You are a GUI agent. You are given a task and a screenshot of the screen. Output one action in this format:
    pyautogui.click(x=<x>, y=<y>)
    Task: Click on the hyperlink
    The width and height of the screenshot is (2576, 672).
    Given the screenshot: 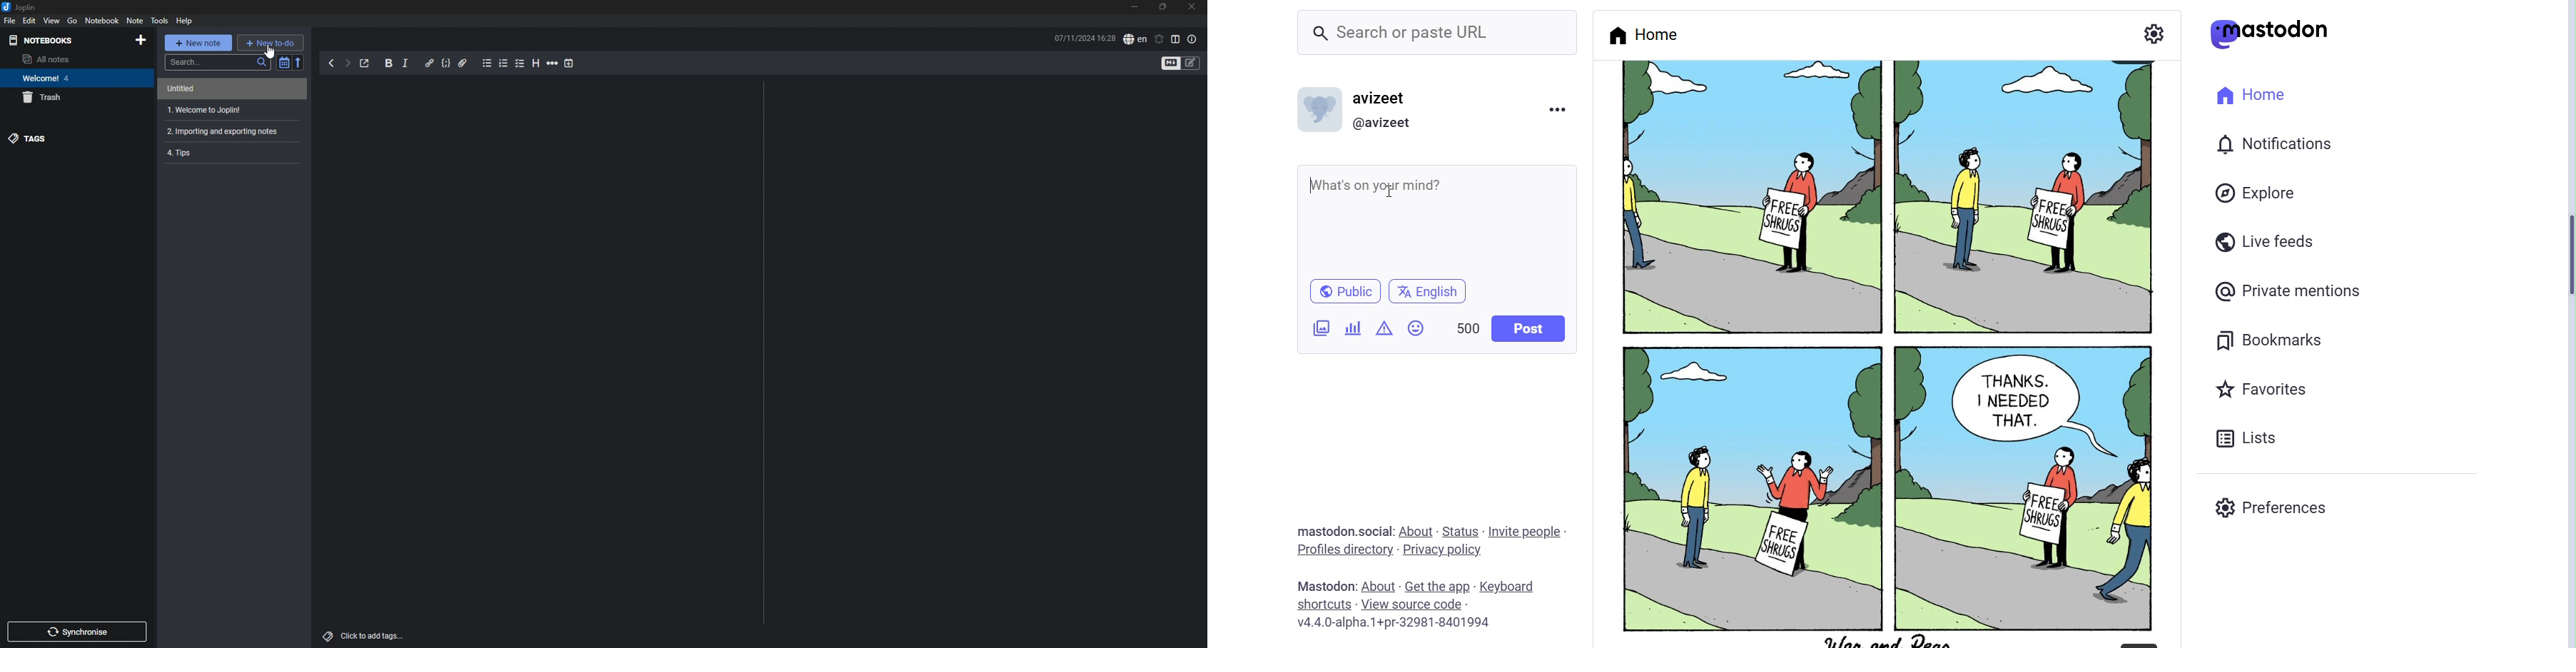 What is the action you would take?
    pyautogui.click(x=430, y=63)
    